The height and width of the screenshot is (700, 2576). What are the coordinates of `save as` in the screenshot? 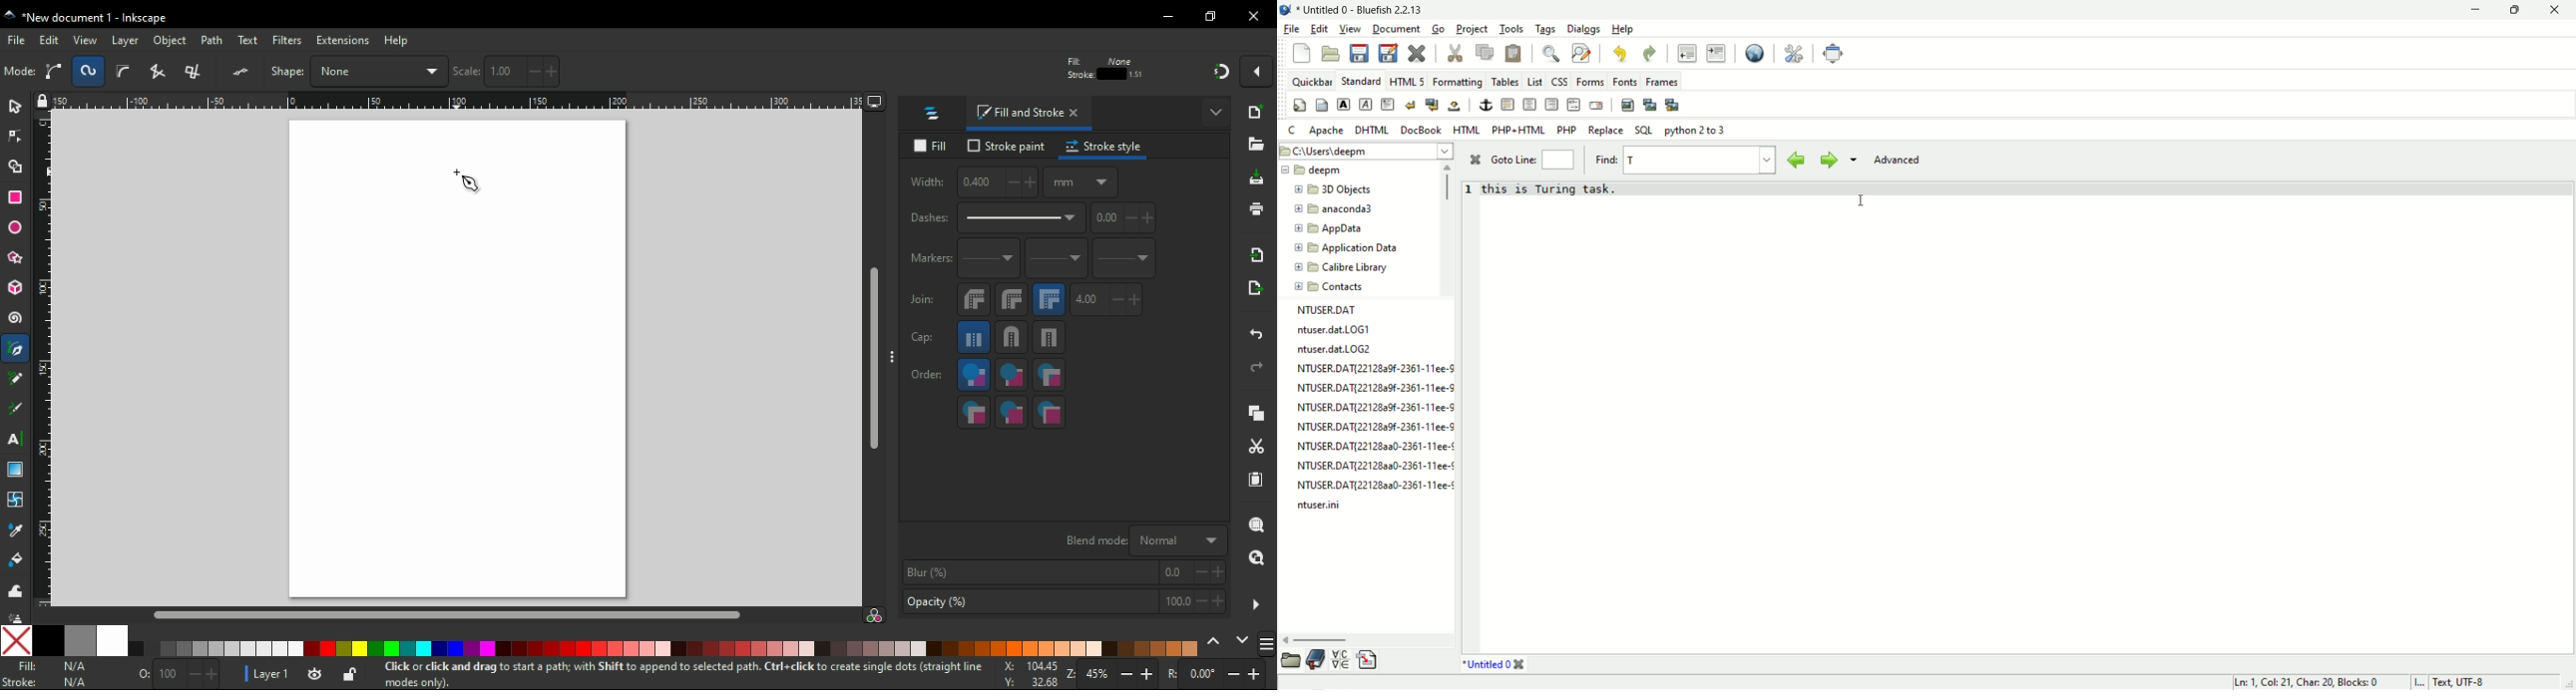 It's located at (1388, 52).